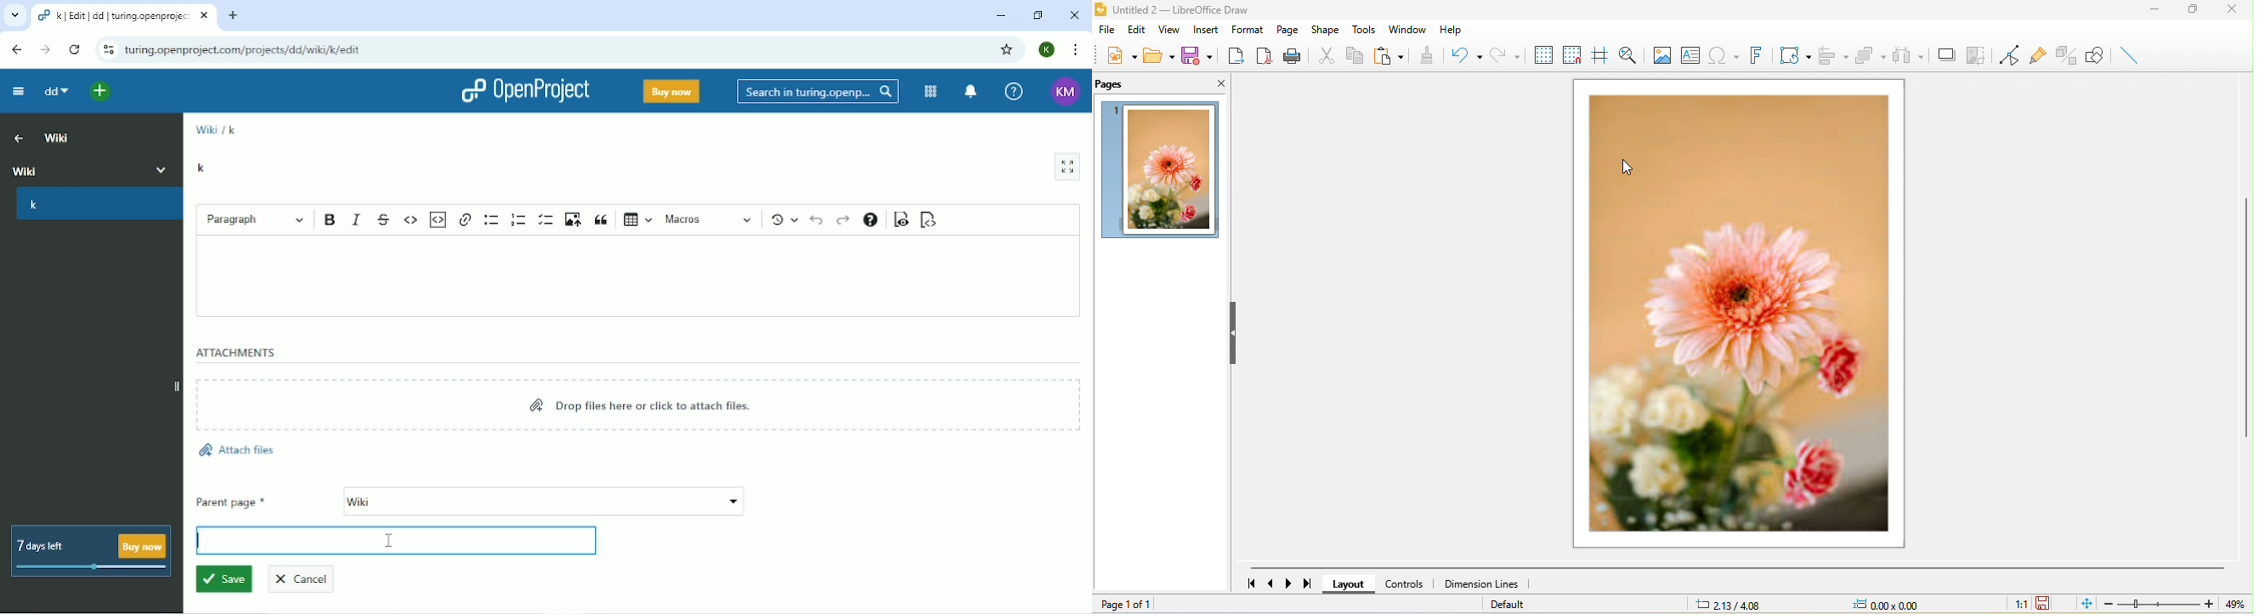 The image size is (2268, 616). What do you see at coordinates (1273, 582) in the screenshot?
I see `previous page` at bounding box center [1273, 582].